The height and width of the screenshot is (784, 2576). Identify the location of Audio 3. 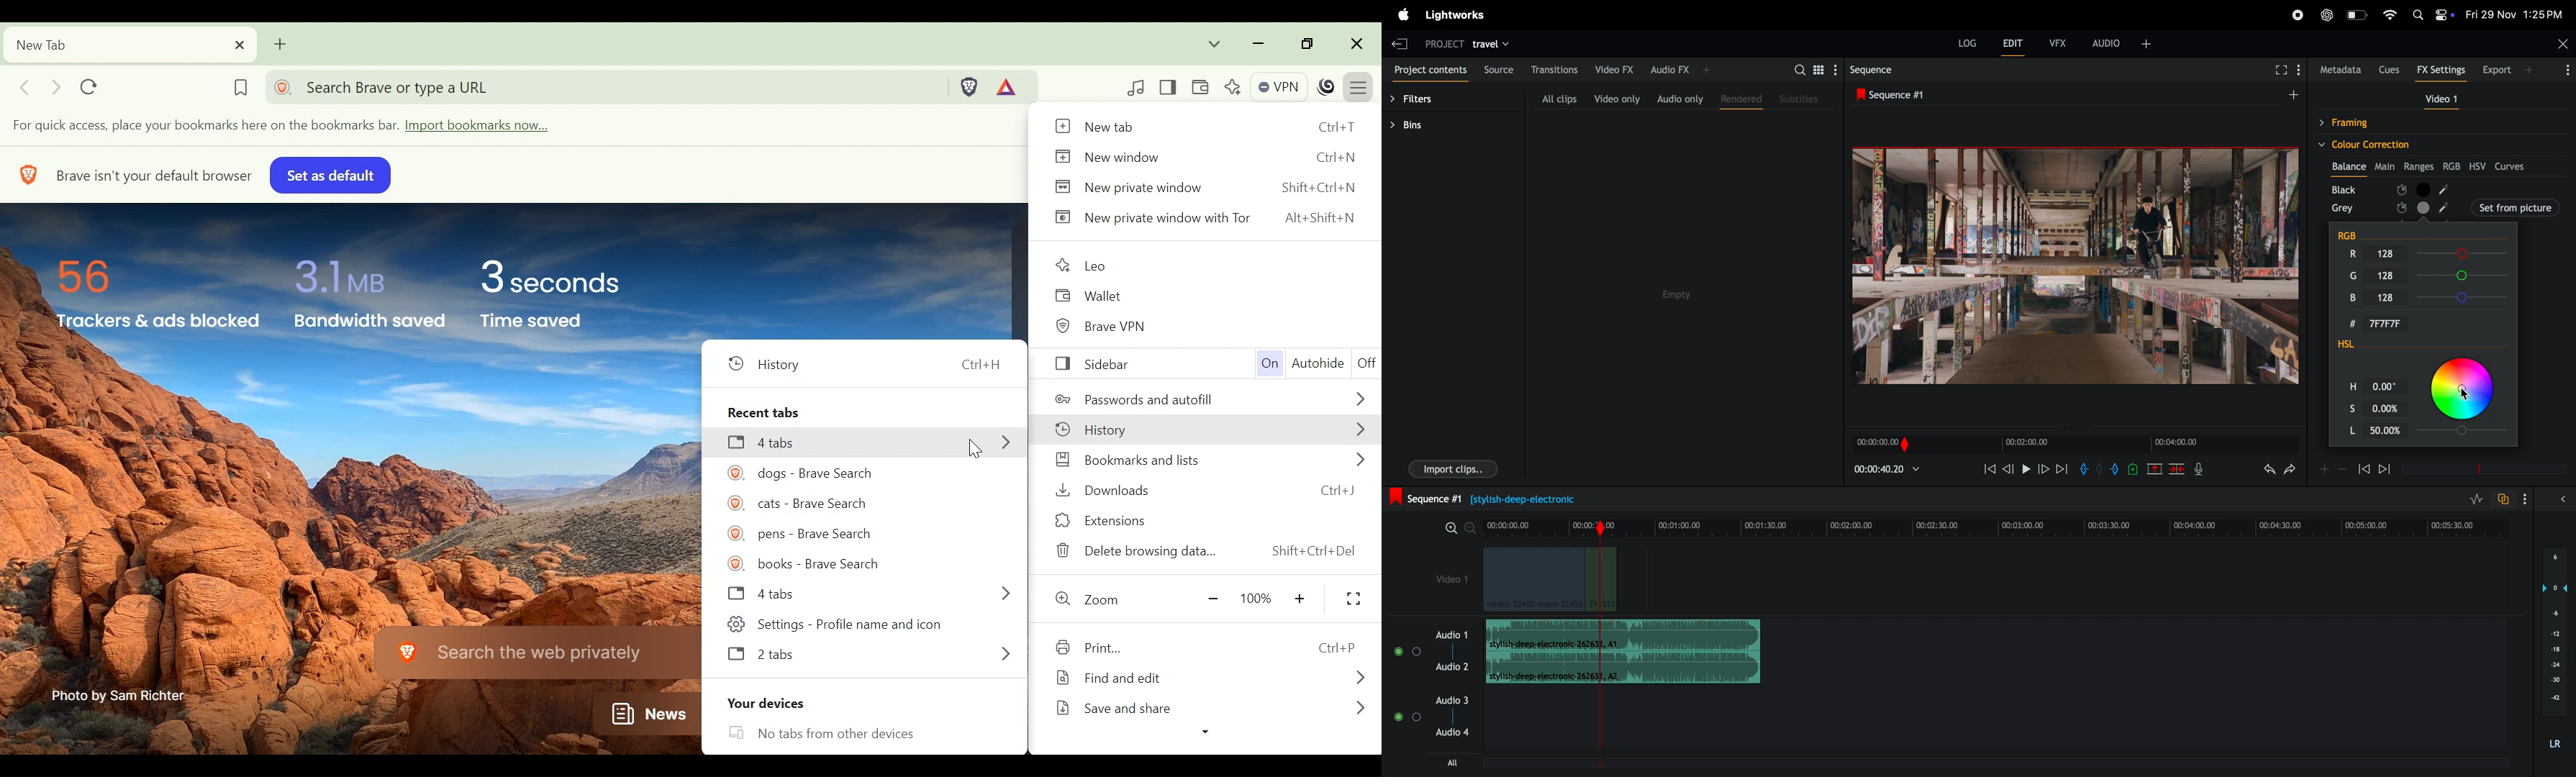
(1454, 700).